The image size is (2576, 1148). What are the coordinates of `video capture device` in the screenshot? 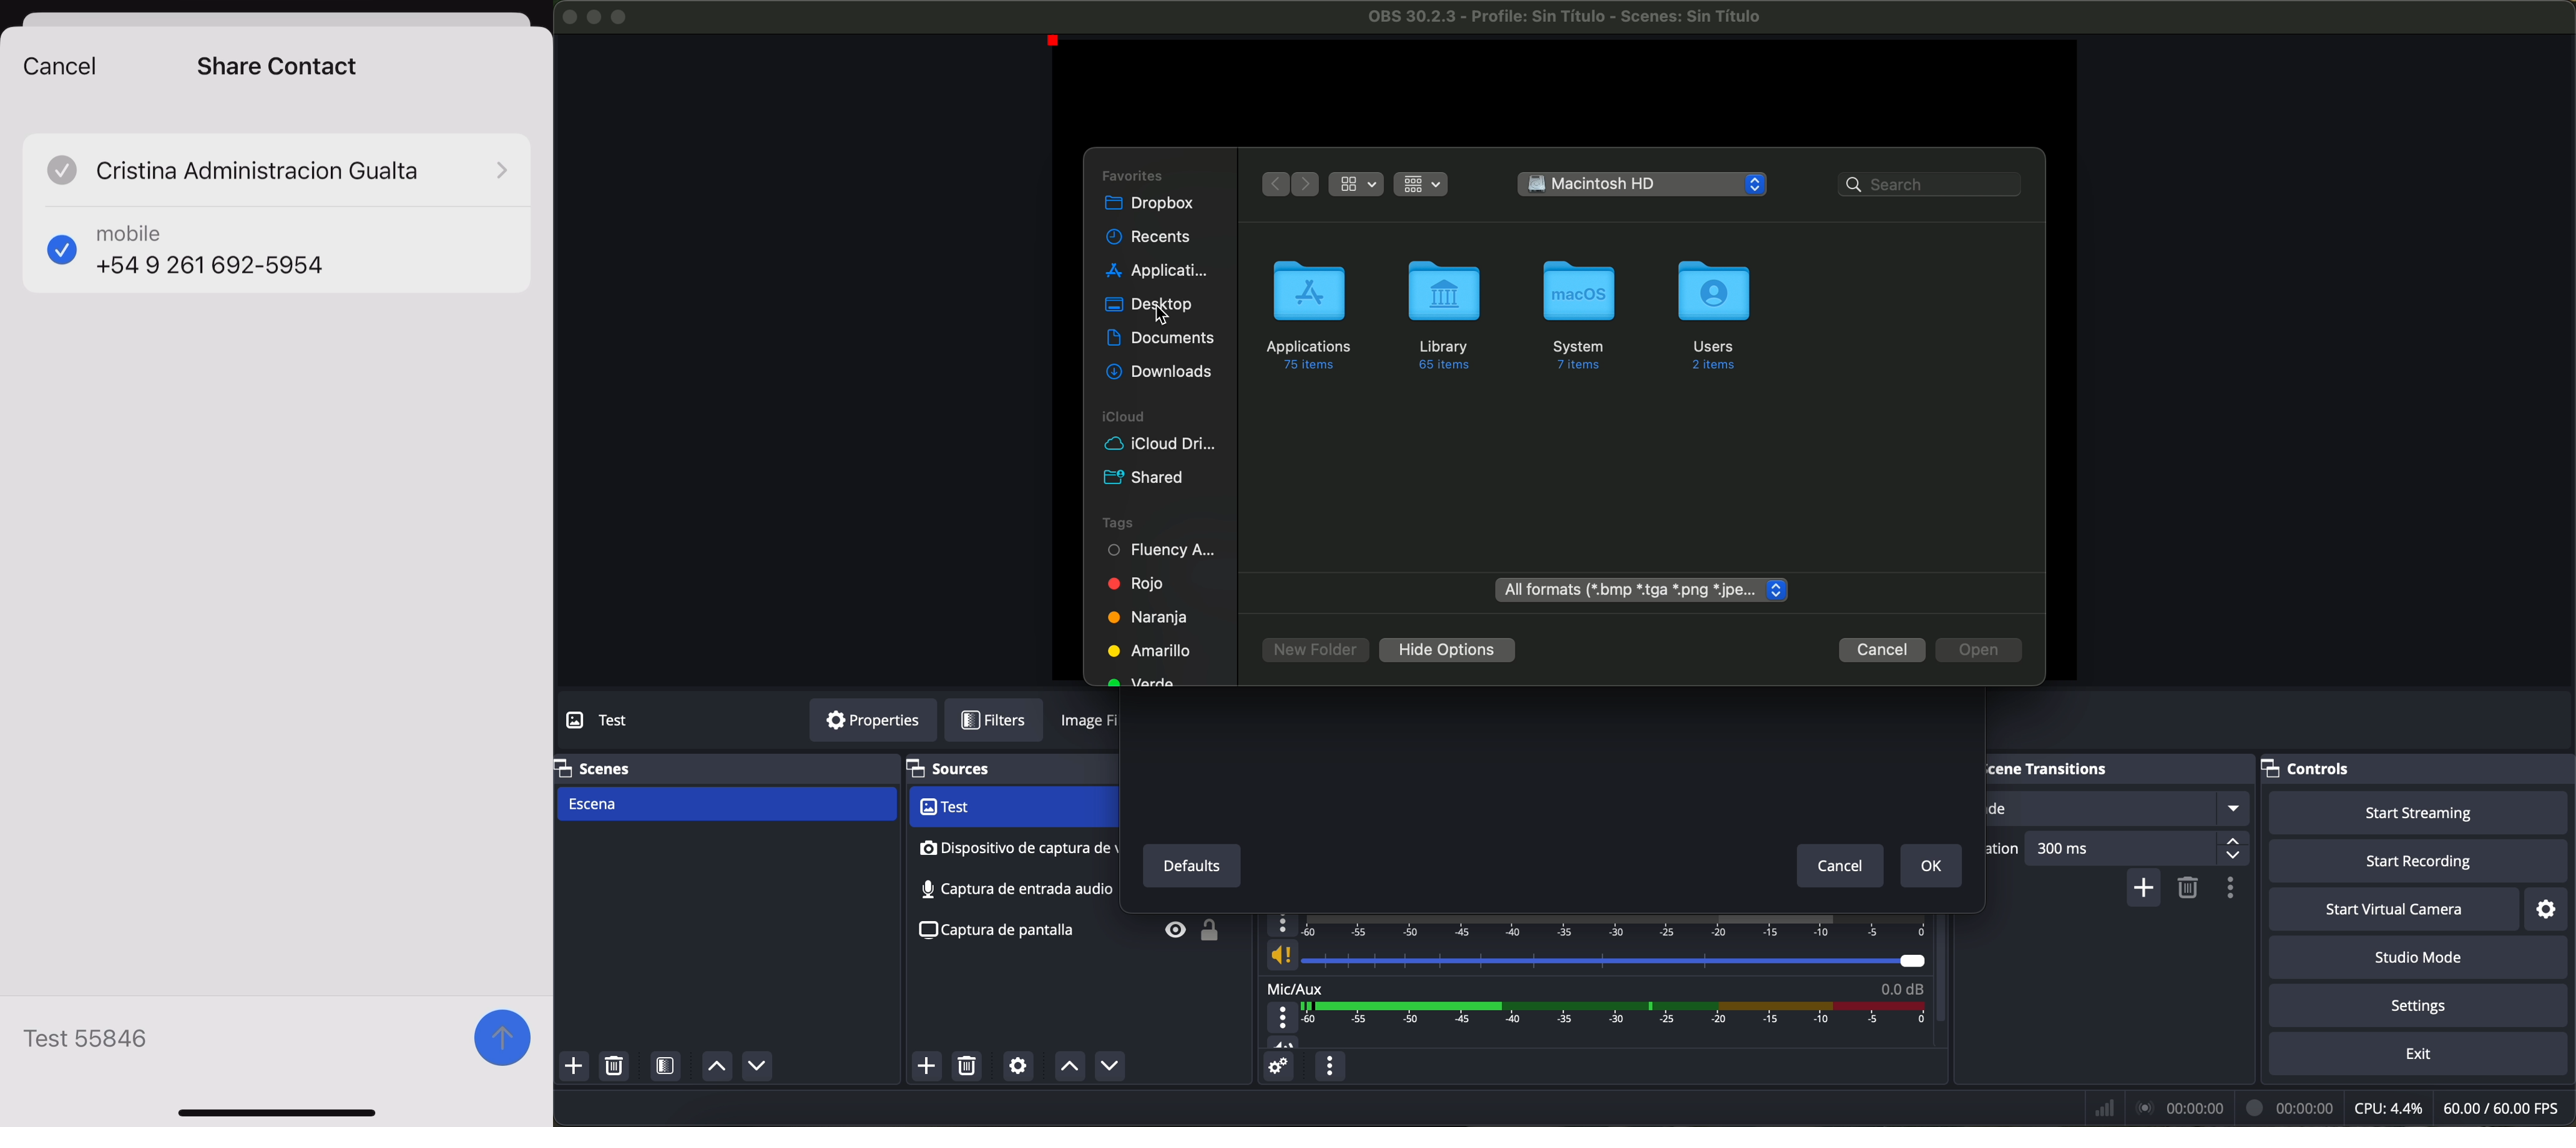 It's located at (1011, 808).